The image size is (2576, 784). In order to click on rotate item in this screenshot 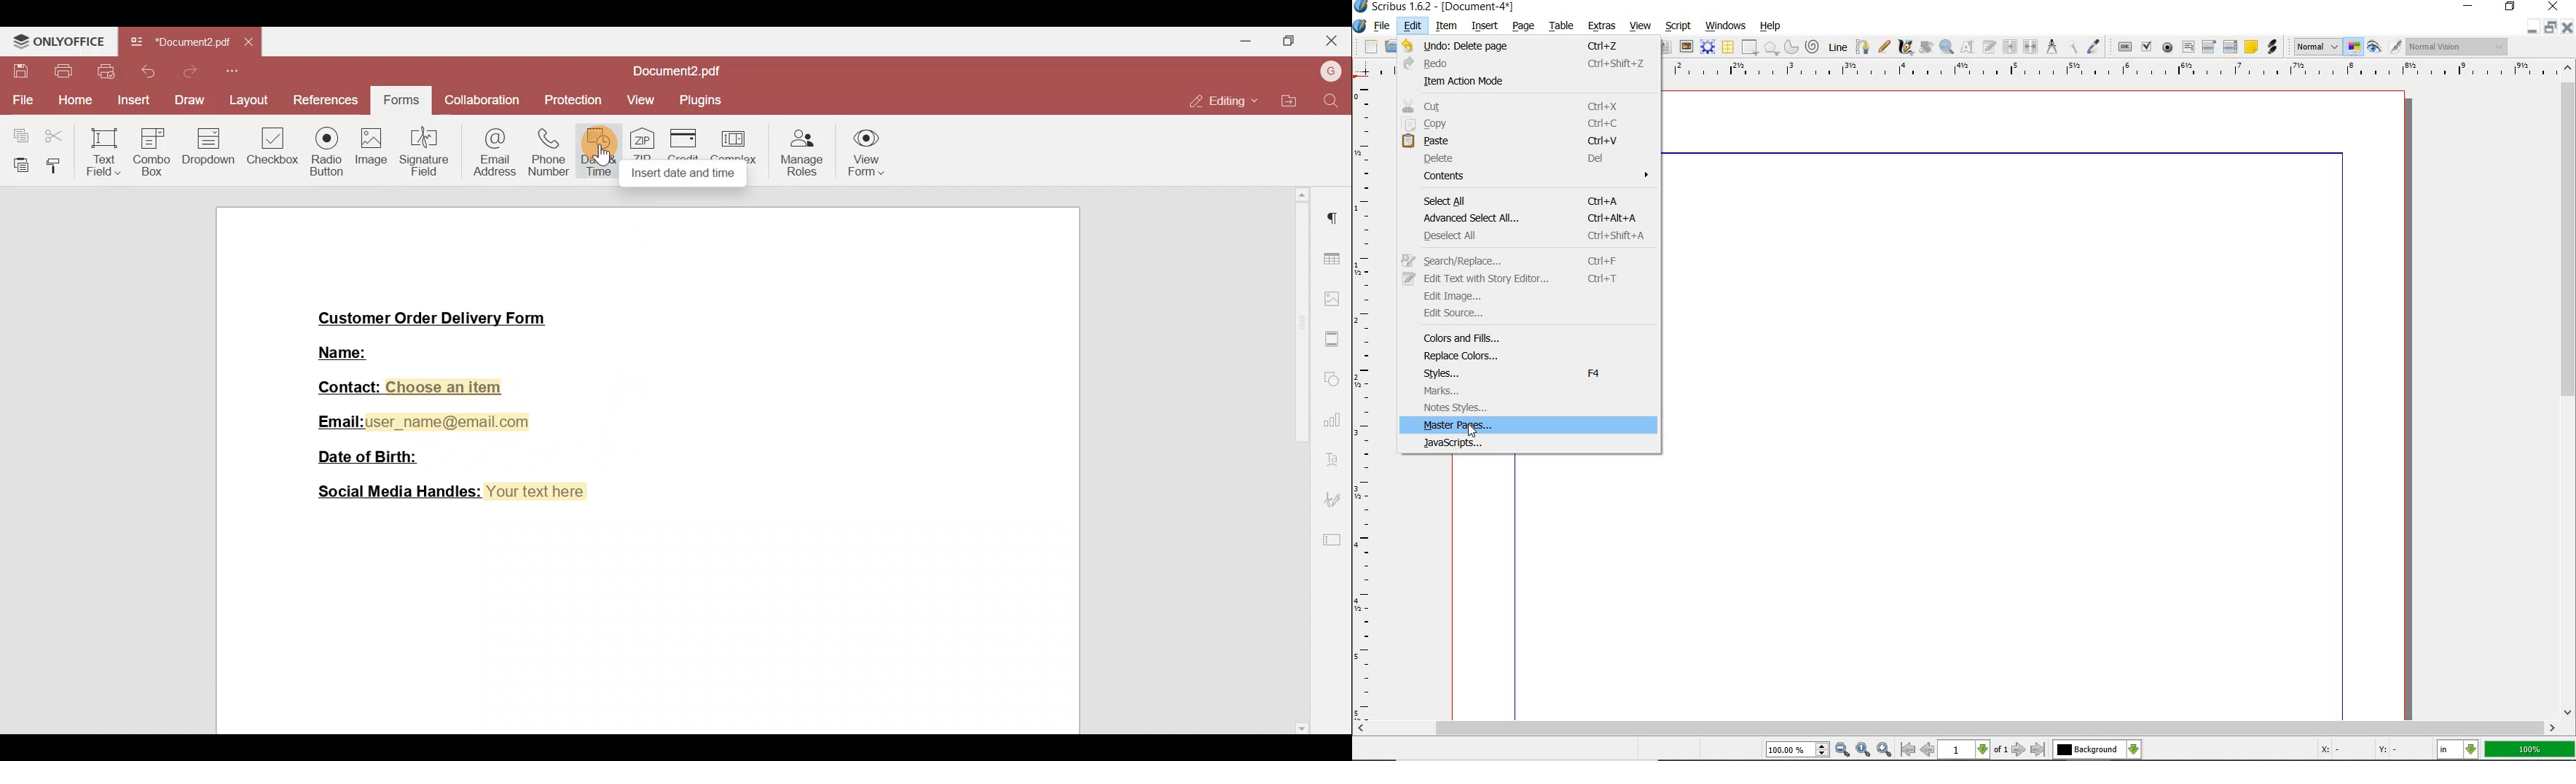, I will do `click(1925, 48)`.